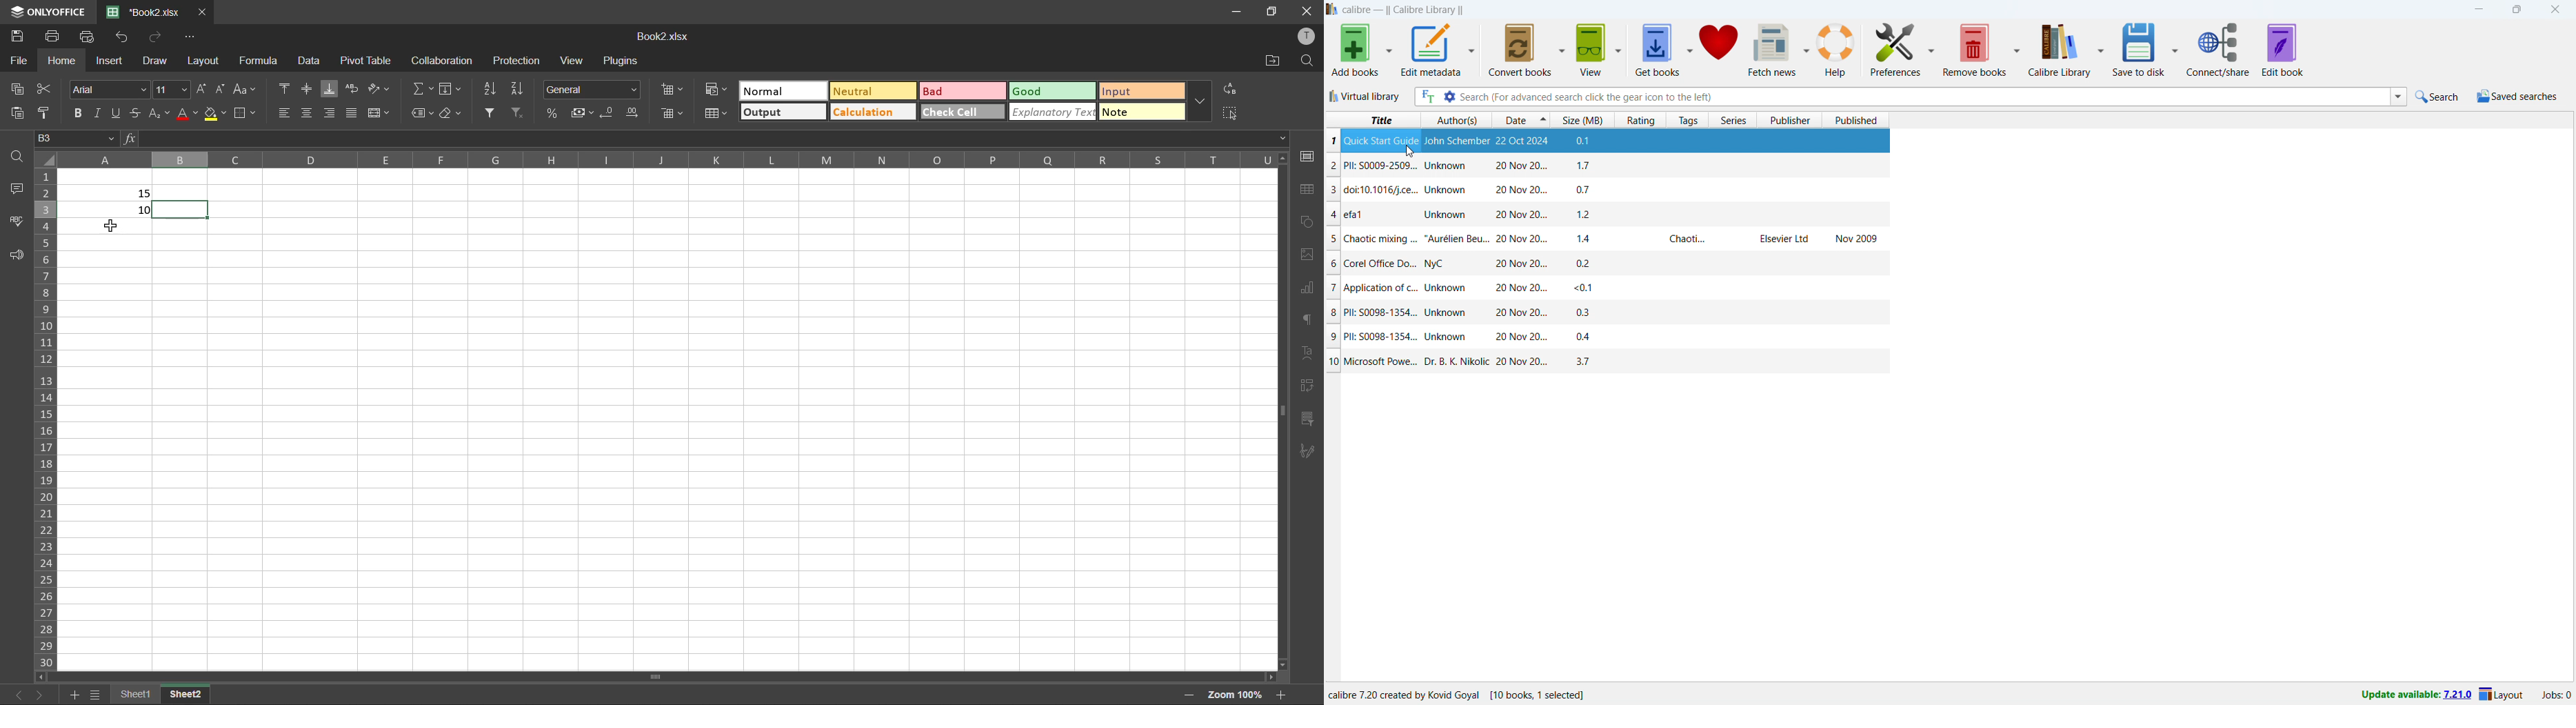 Image resolution: width=2576 pixels, height=728 pixels. What do you see at coordinates (1975, 48) in the screenshot?
I see `remove books` at bounding box center [1975, 48].